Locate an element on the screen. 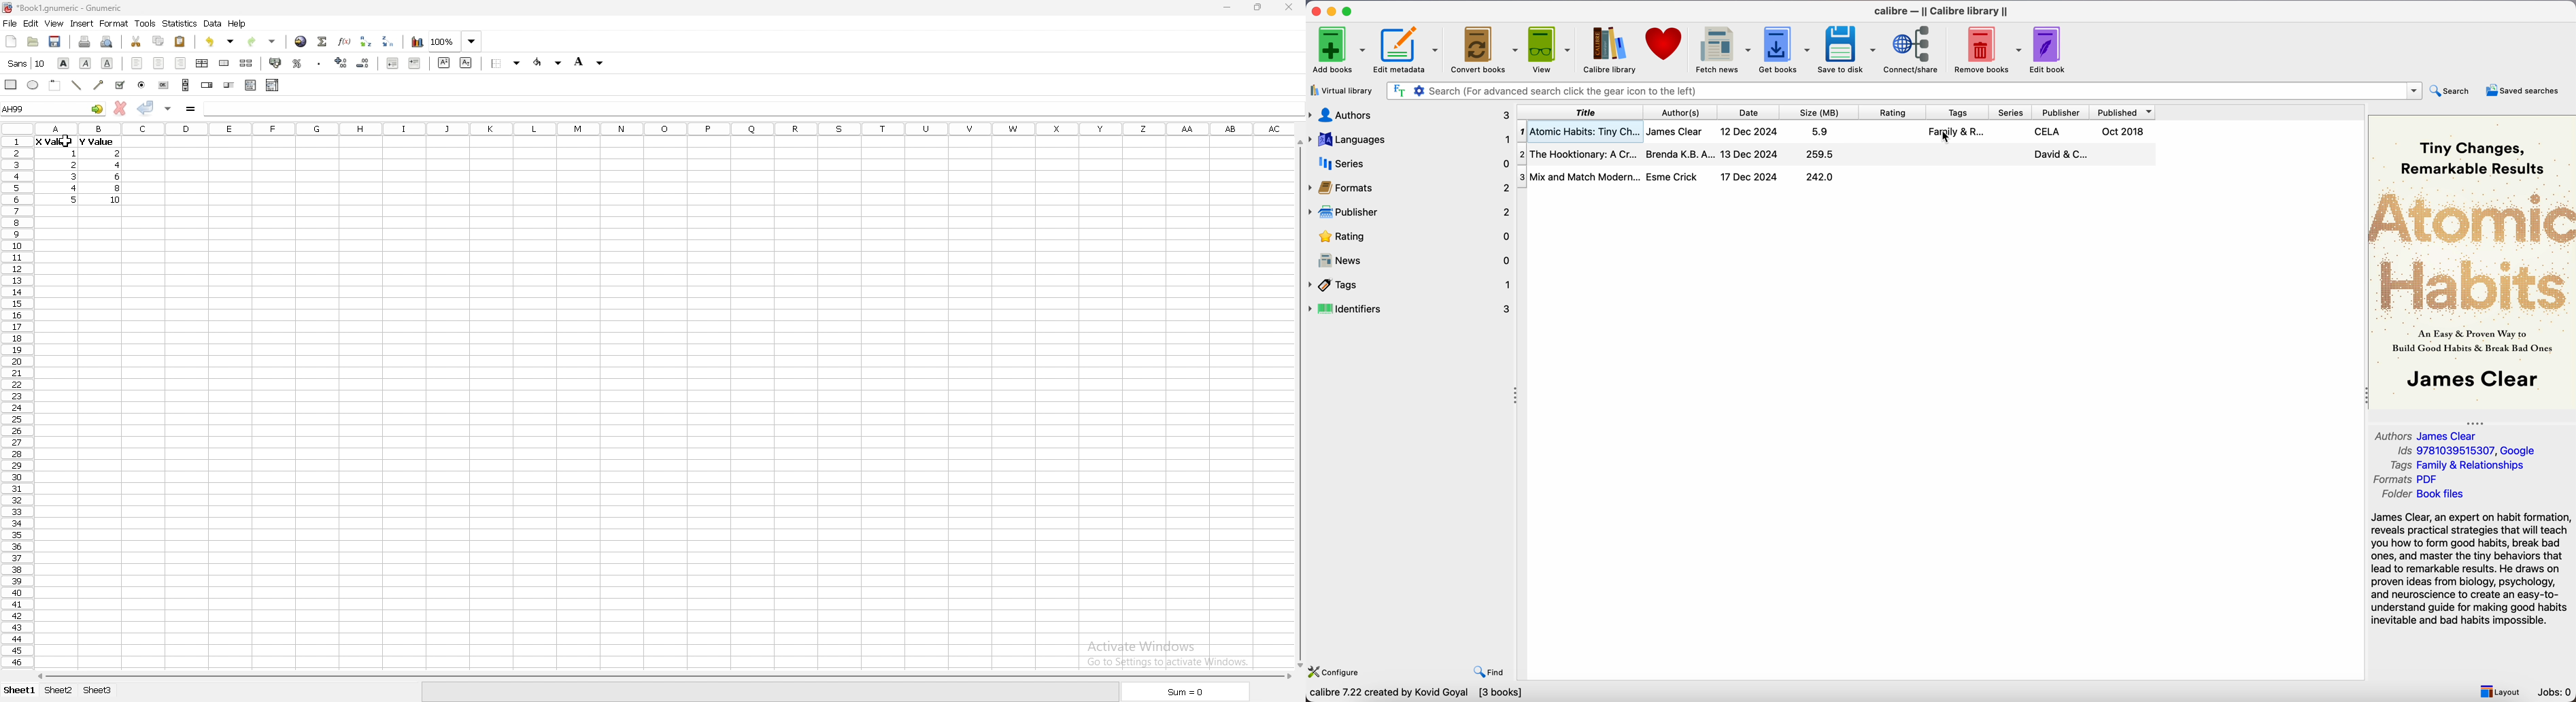  rating is located at coordinates (1893, 112).